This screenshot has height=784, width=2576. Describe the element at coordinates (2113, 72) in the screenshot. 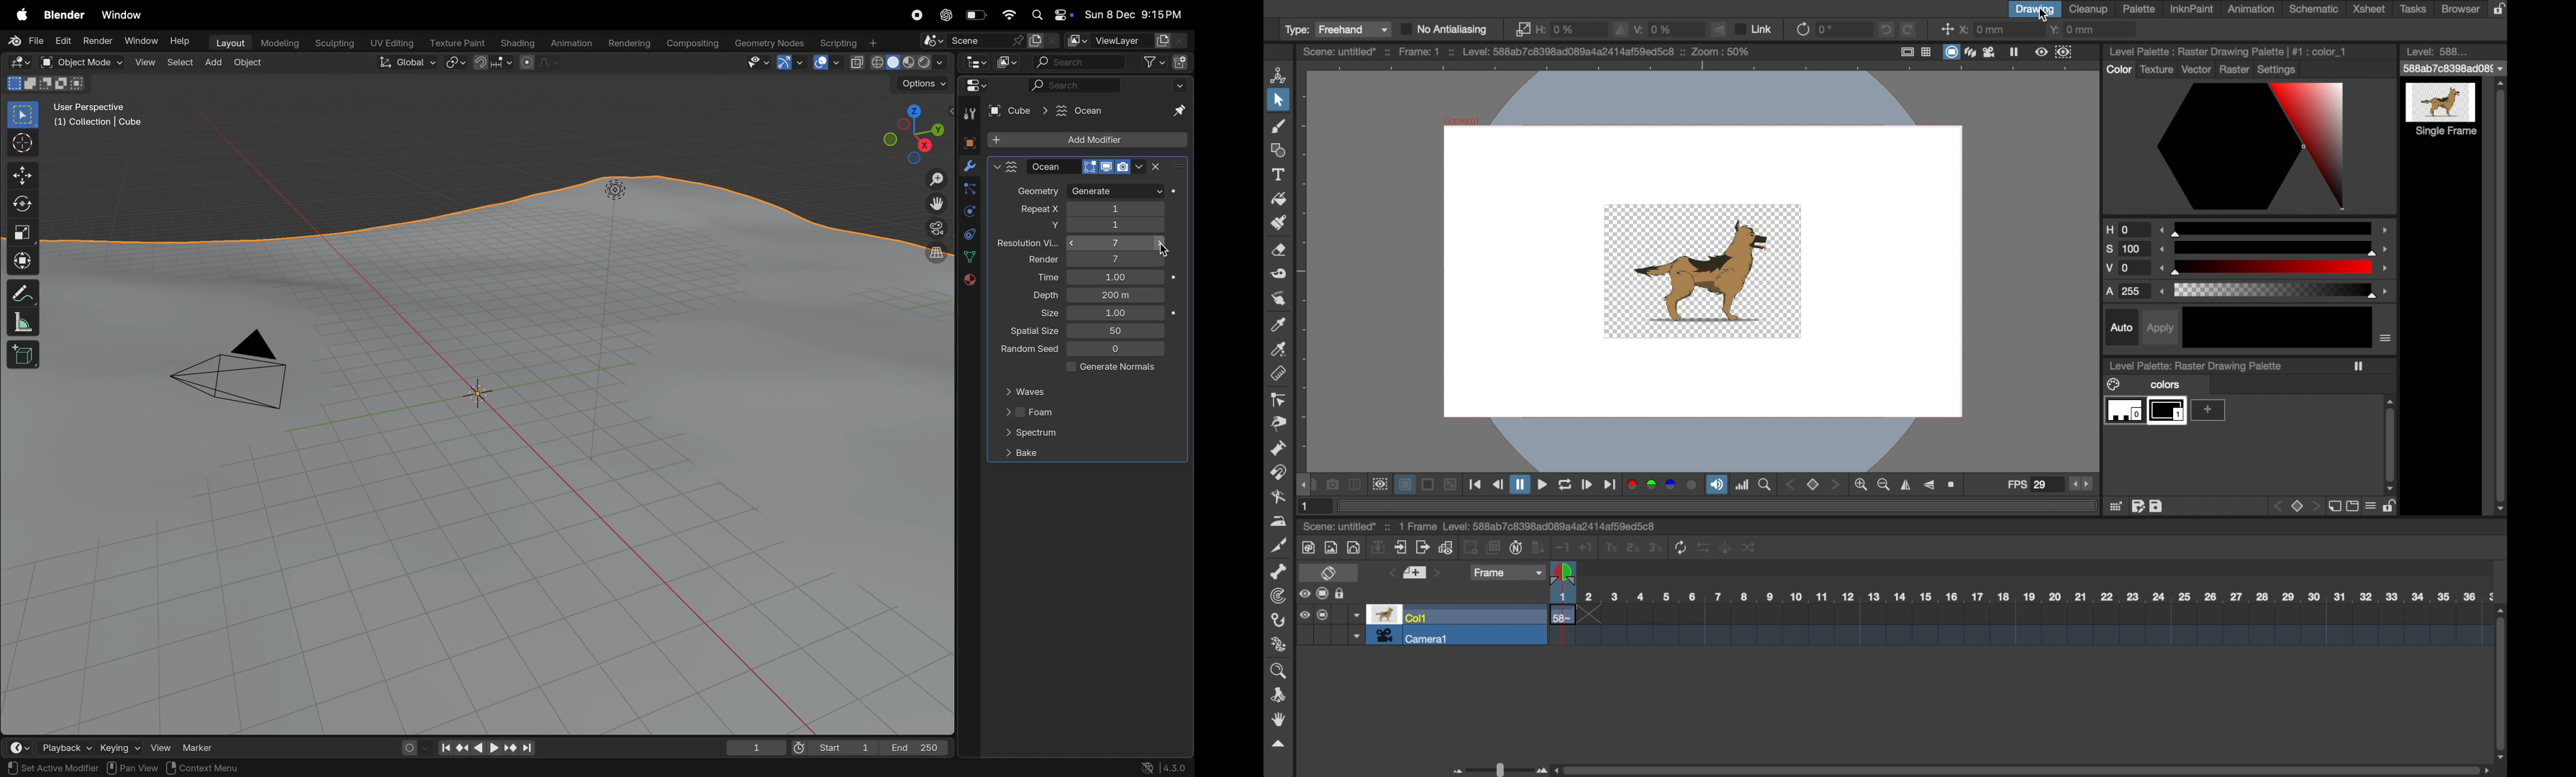

I see `color` at that location.